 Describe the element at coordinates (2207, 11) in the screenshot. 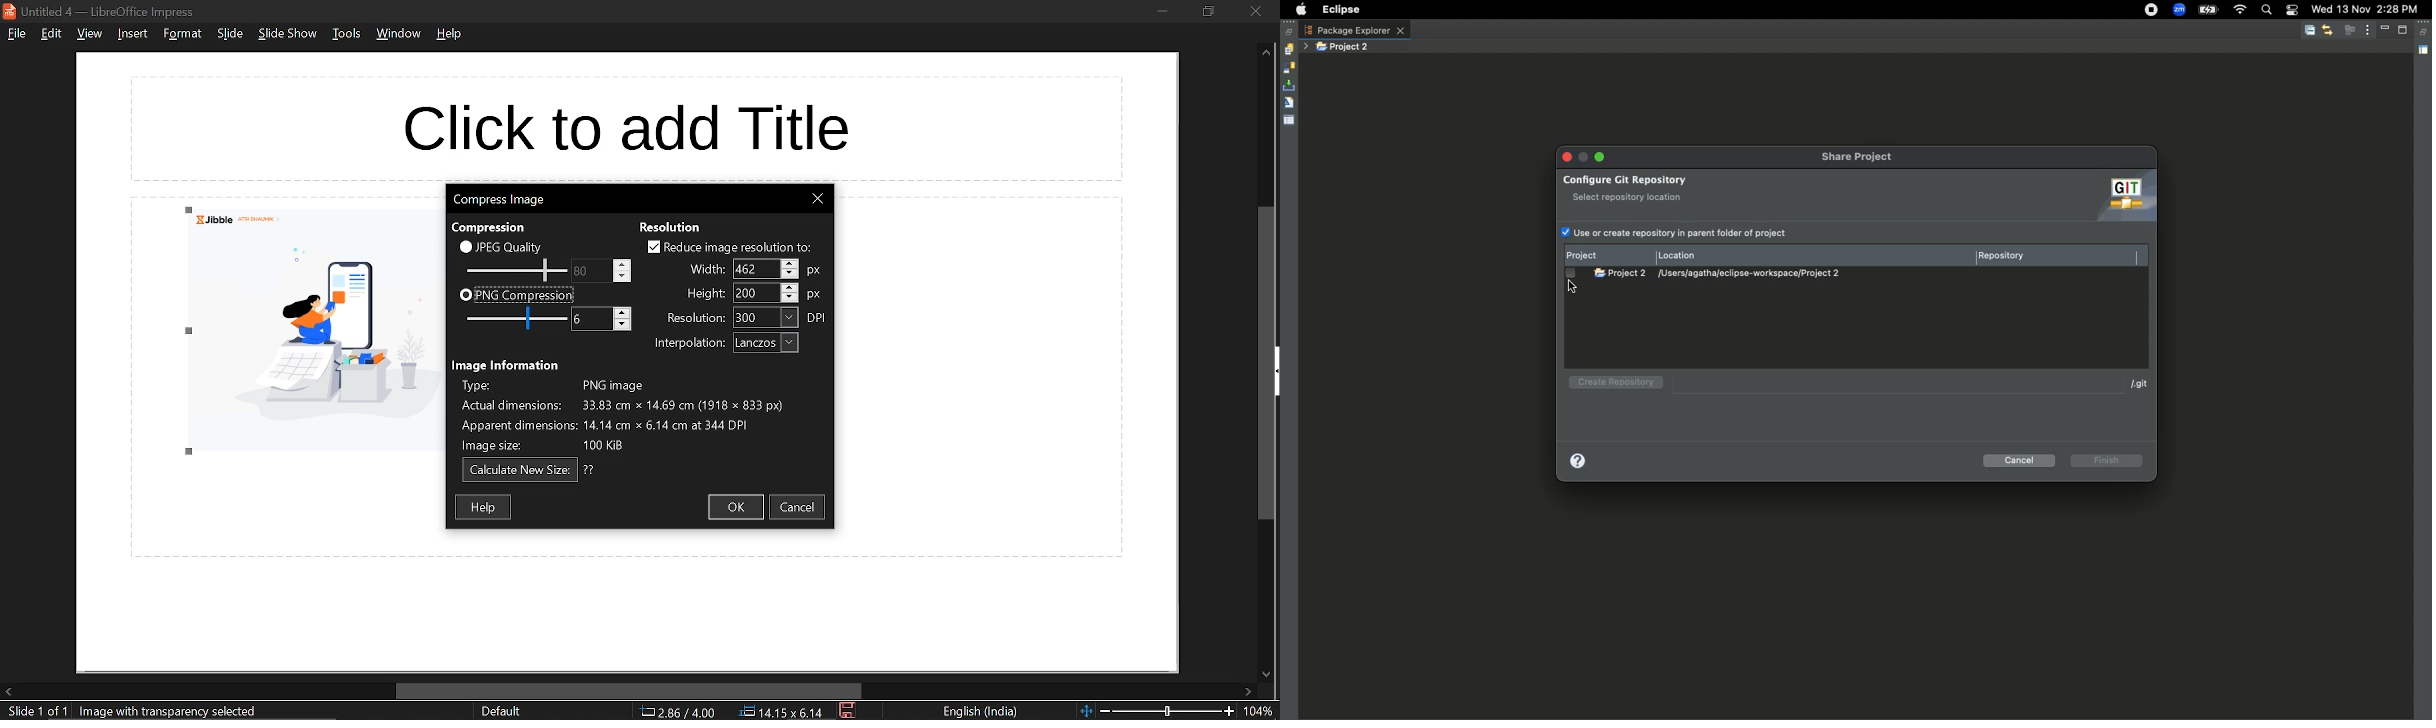

I see `Charge` at that location.